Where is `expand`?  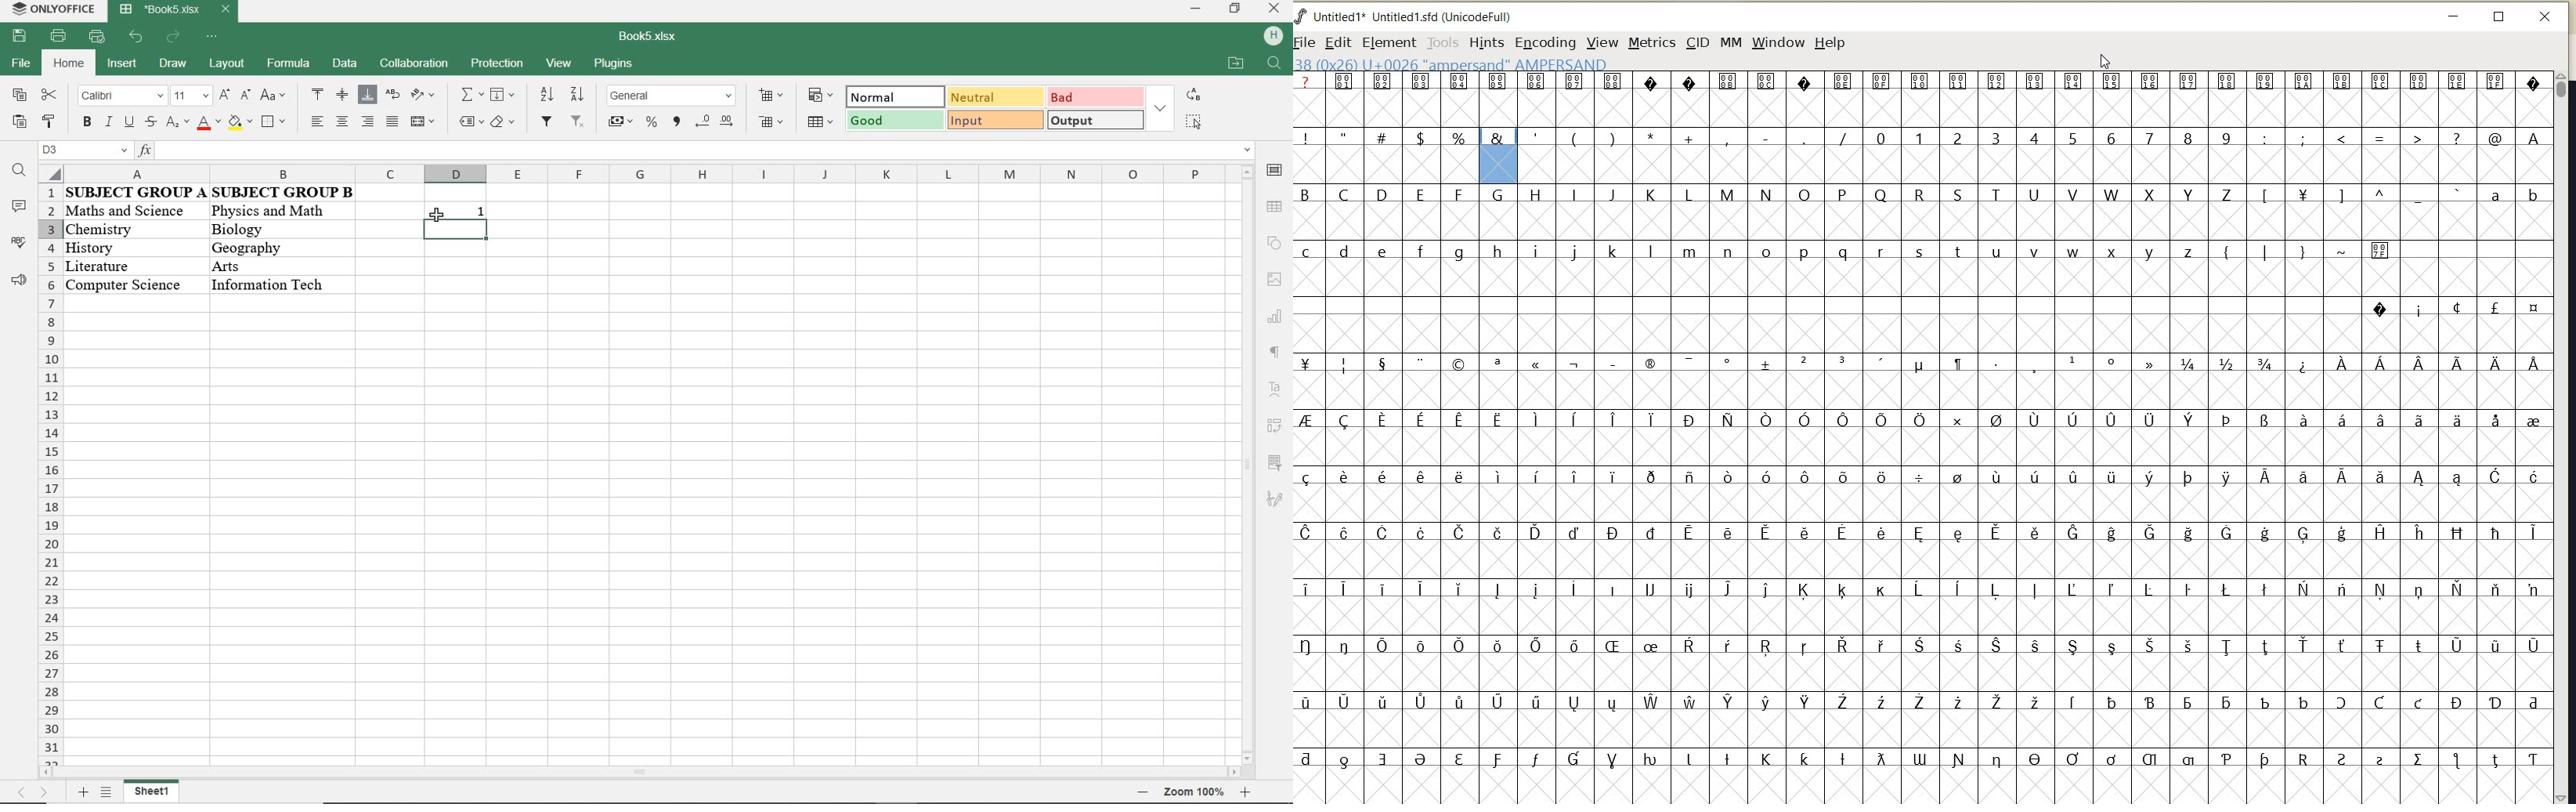 expand is located at coordinates (1161, 109).